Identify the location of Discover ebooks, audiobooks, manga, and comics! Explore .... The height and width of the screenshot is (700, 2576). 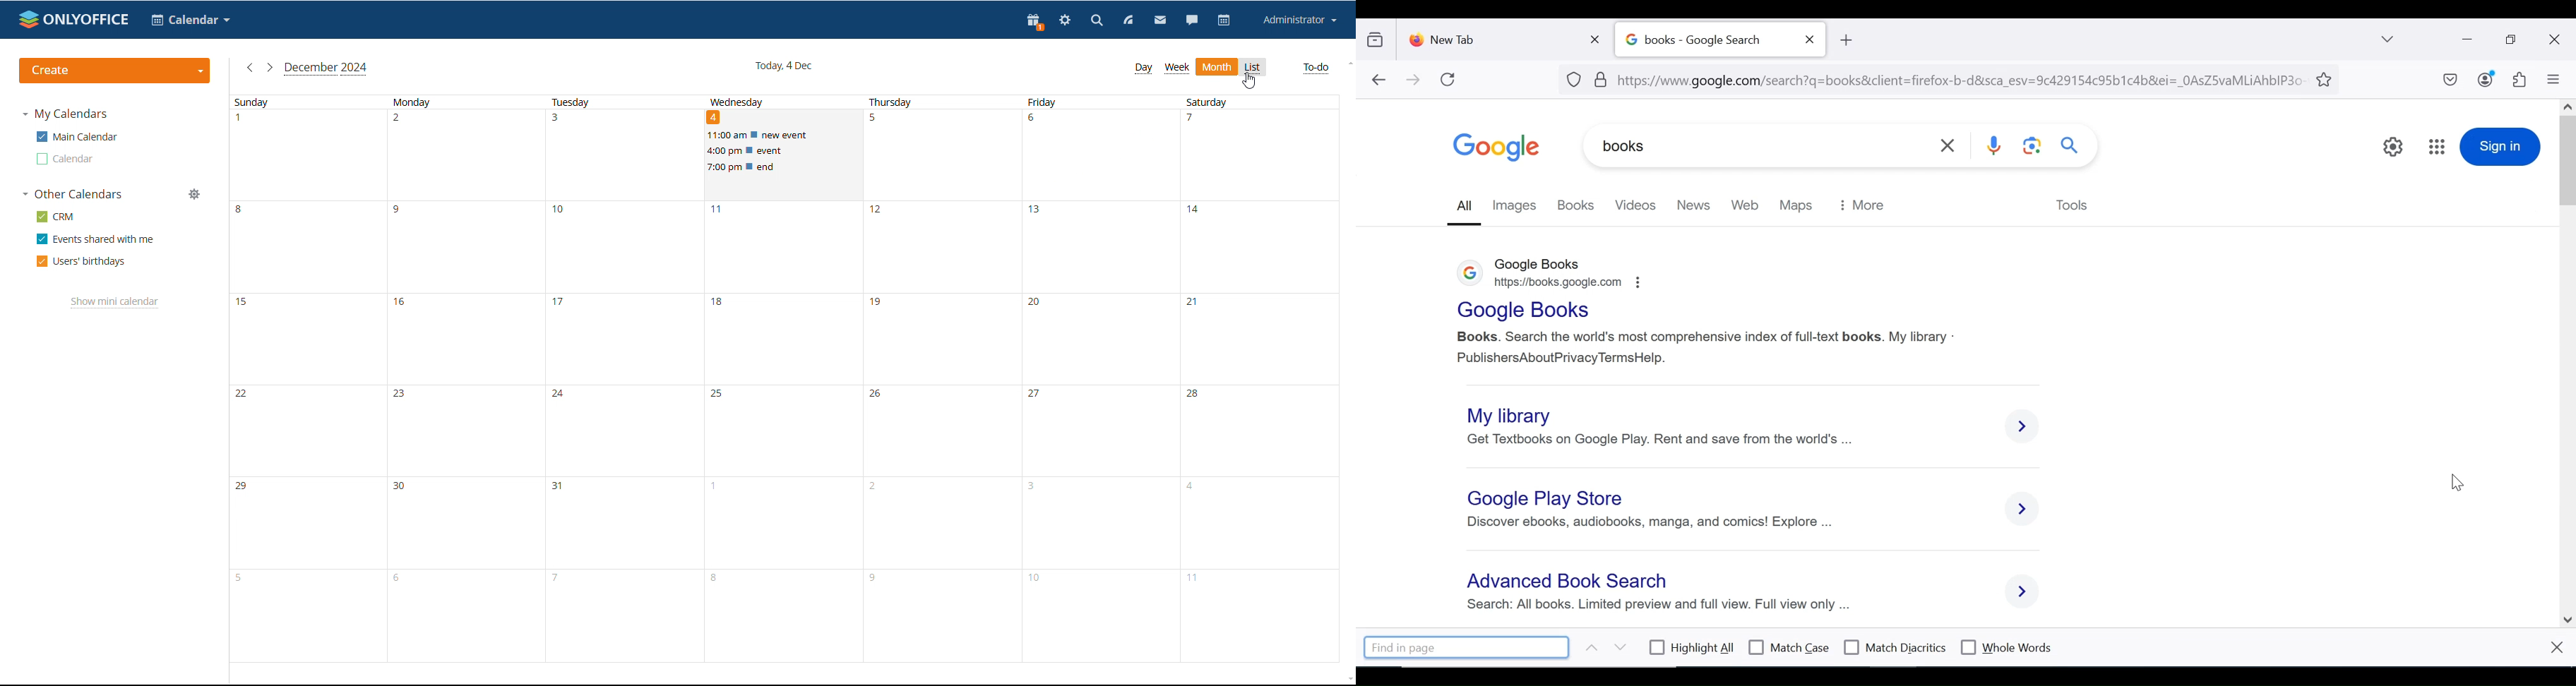
(1646, 522).